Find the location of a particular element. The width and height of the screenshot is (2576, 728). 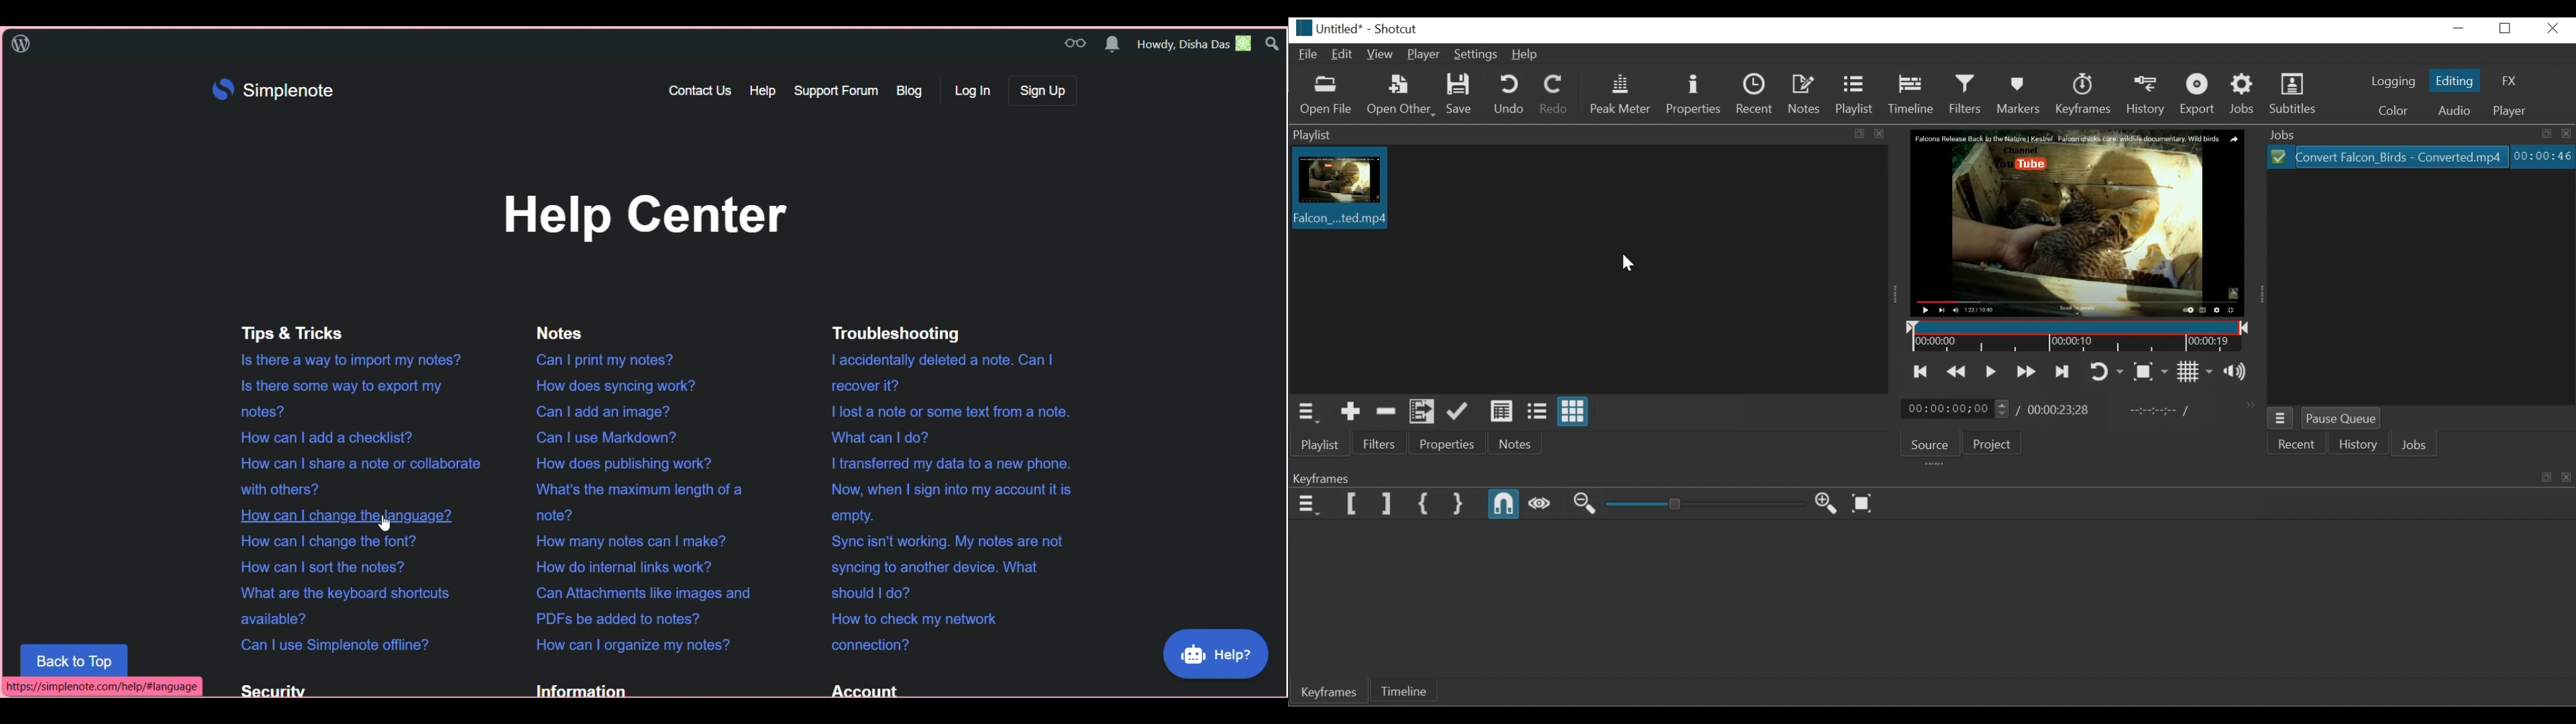

Update is located at coordinates (1459, 410).